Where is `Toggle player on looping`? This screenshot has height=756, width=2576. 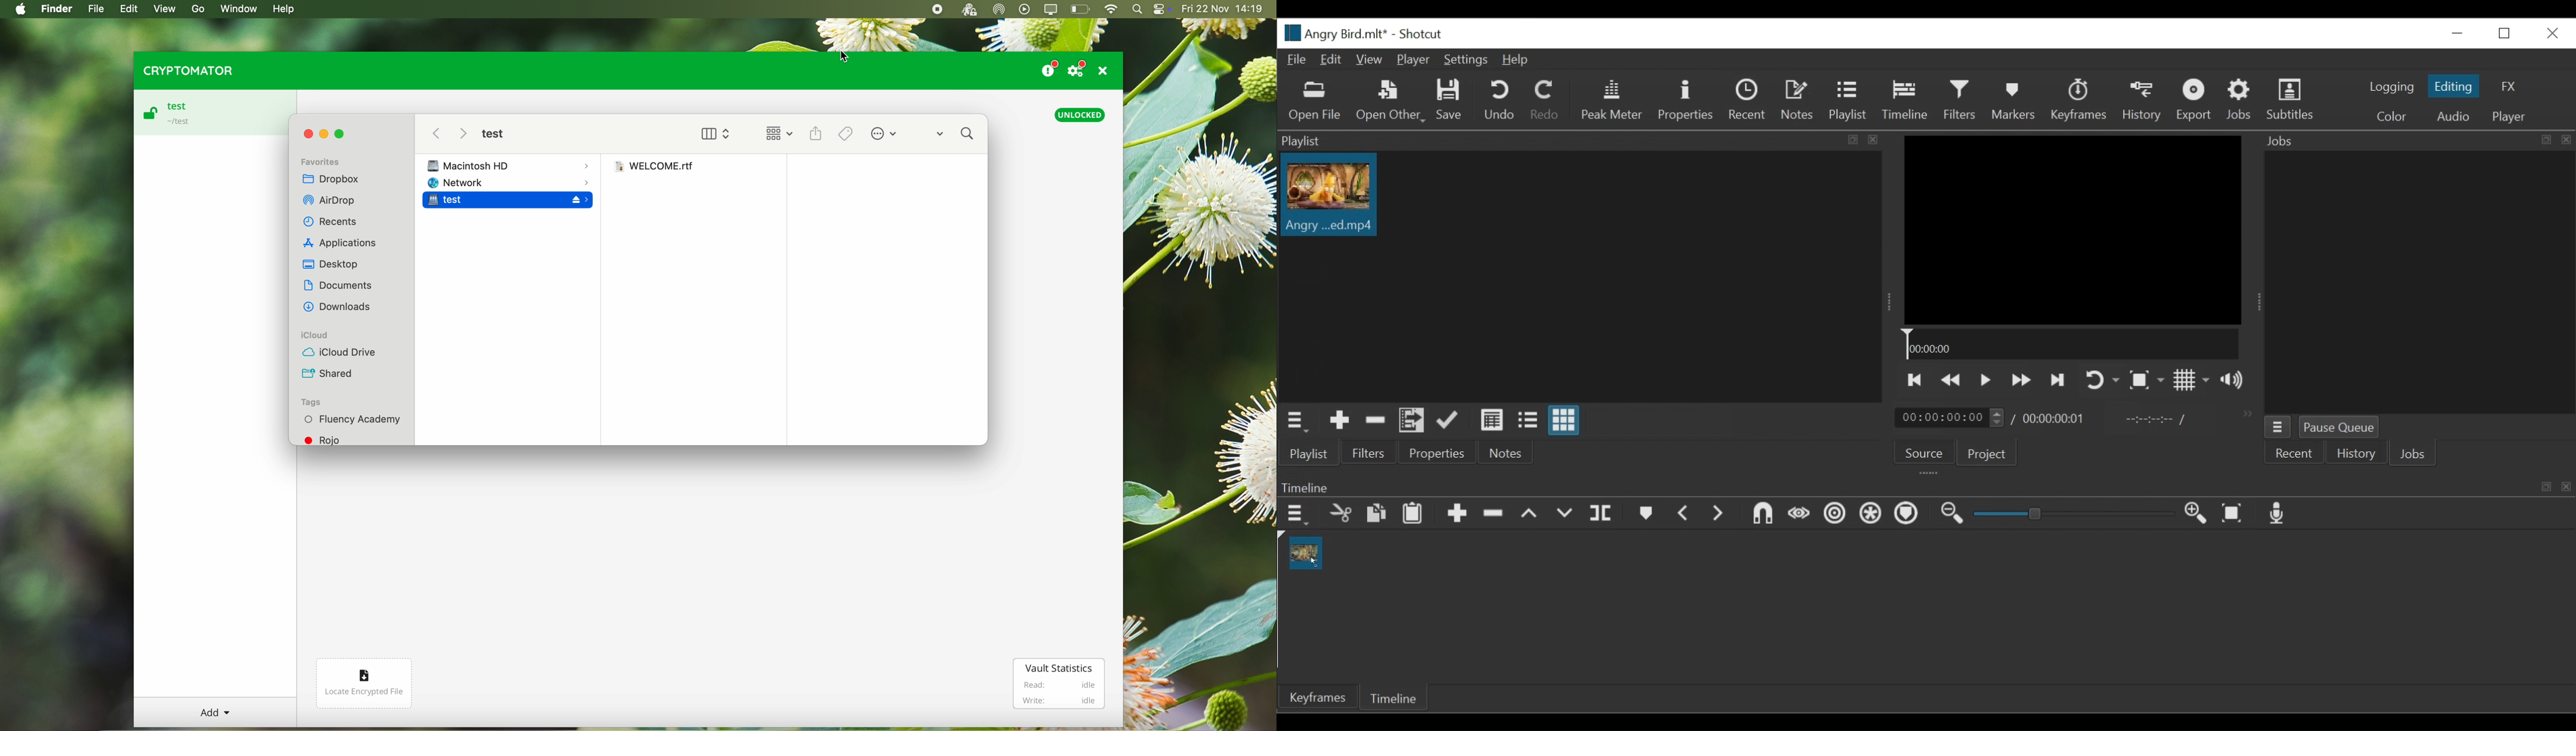
Toggle player on looping is located at coordinates (2102, 381).